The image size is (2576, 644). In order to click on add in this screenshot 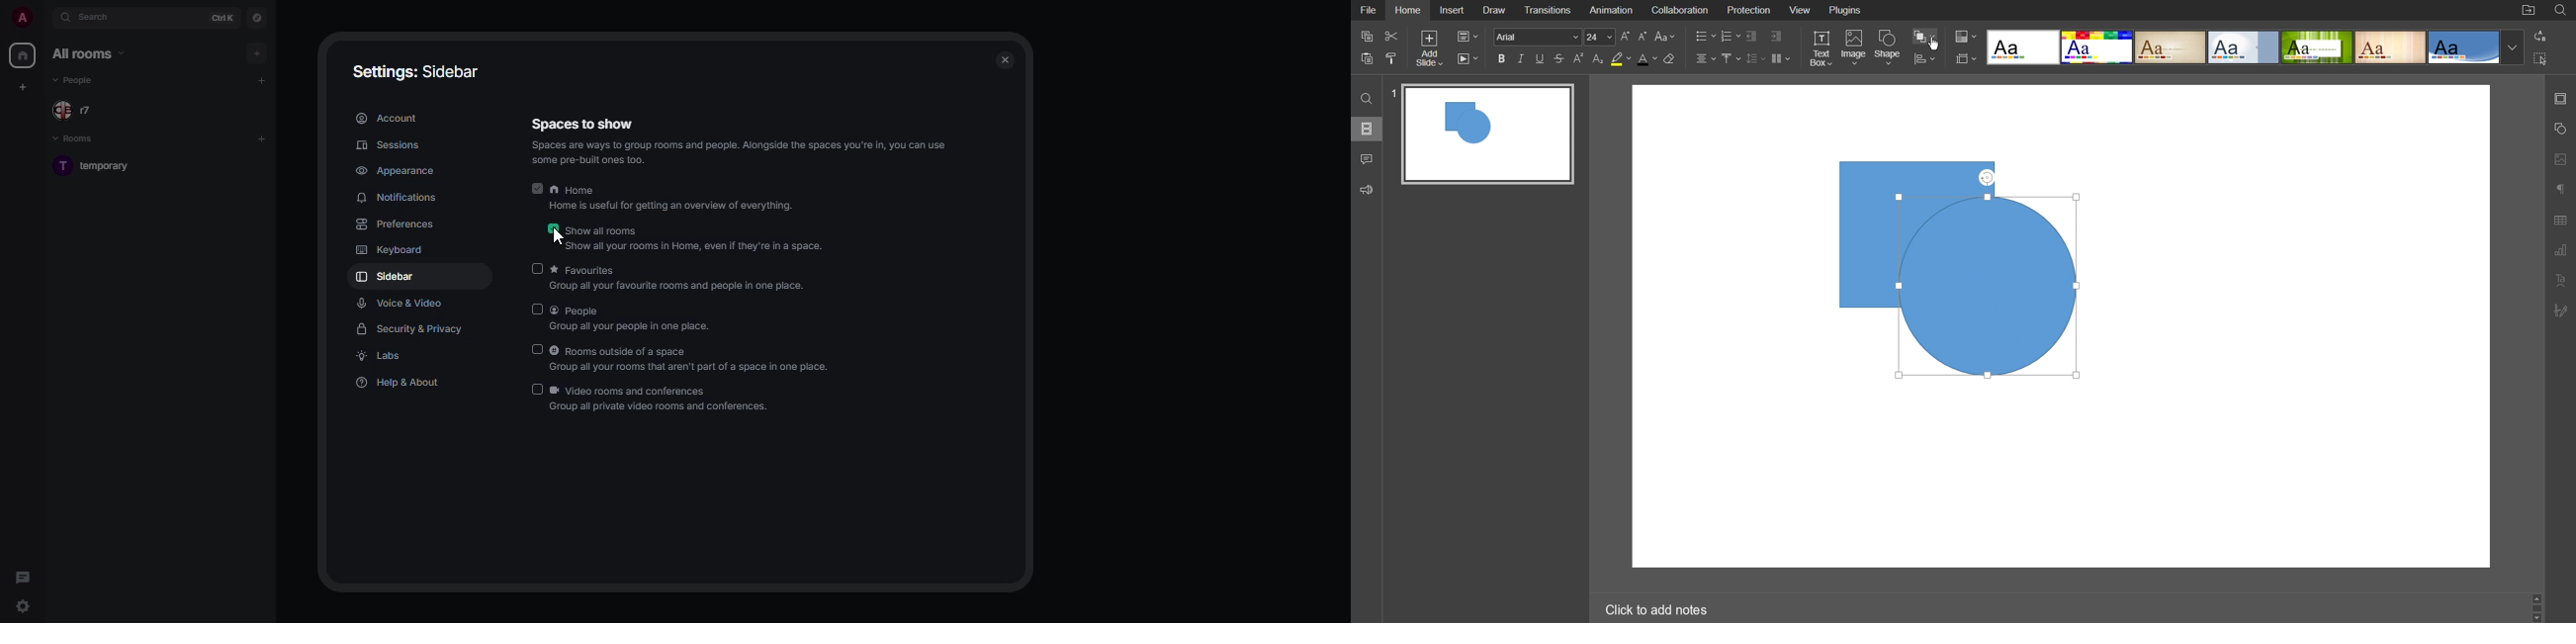, I will do `click(259, 52)`.